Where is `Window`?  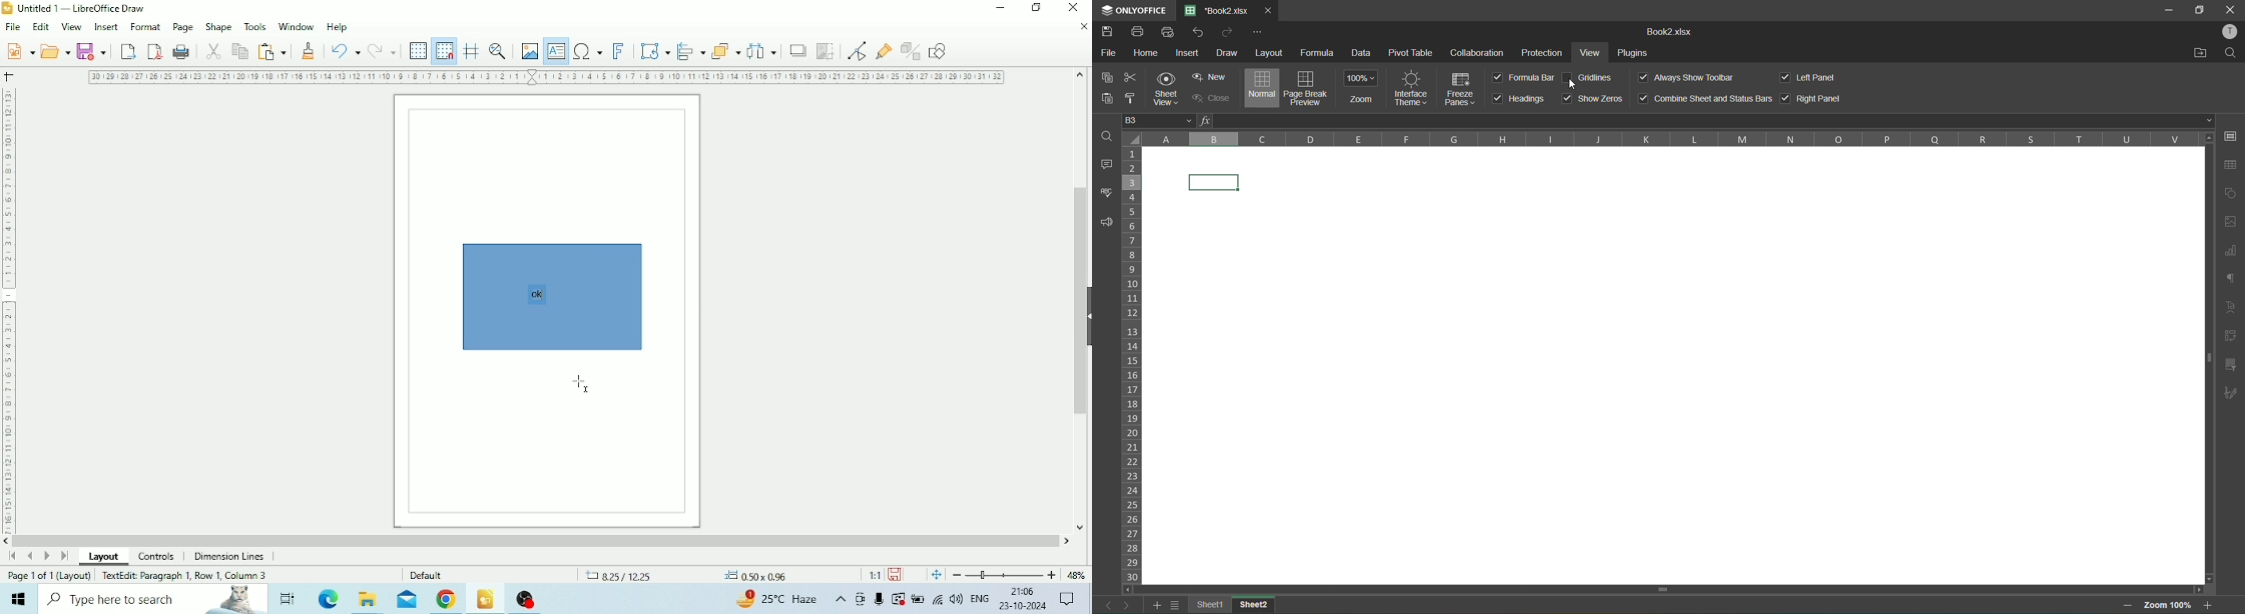 Window is located at coordinates (297, 28).